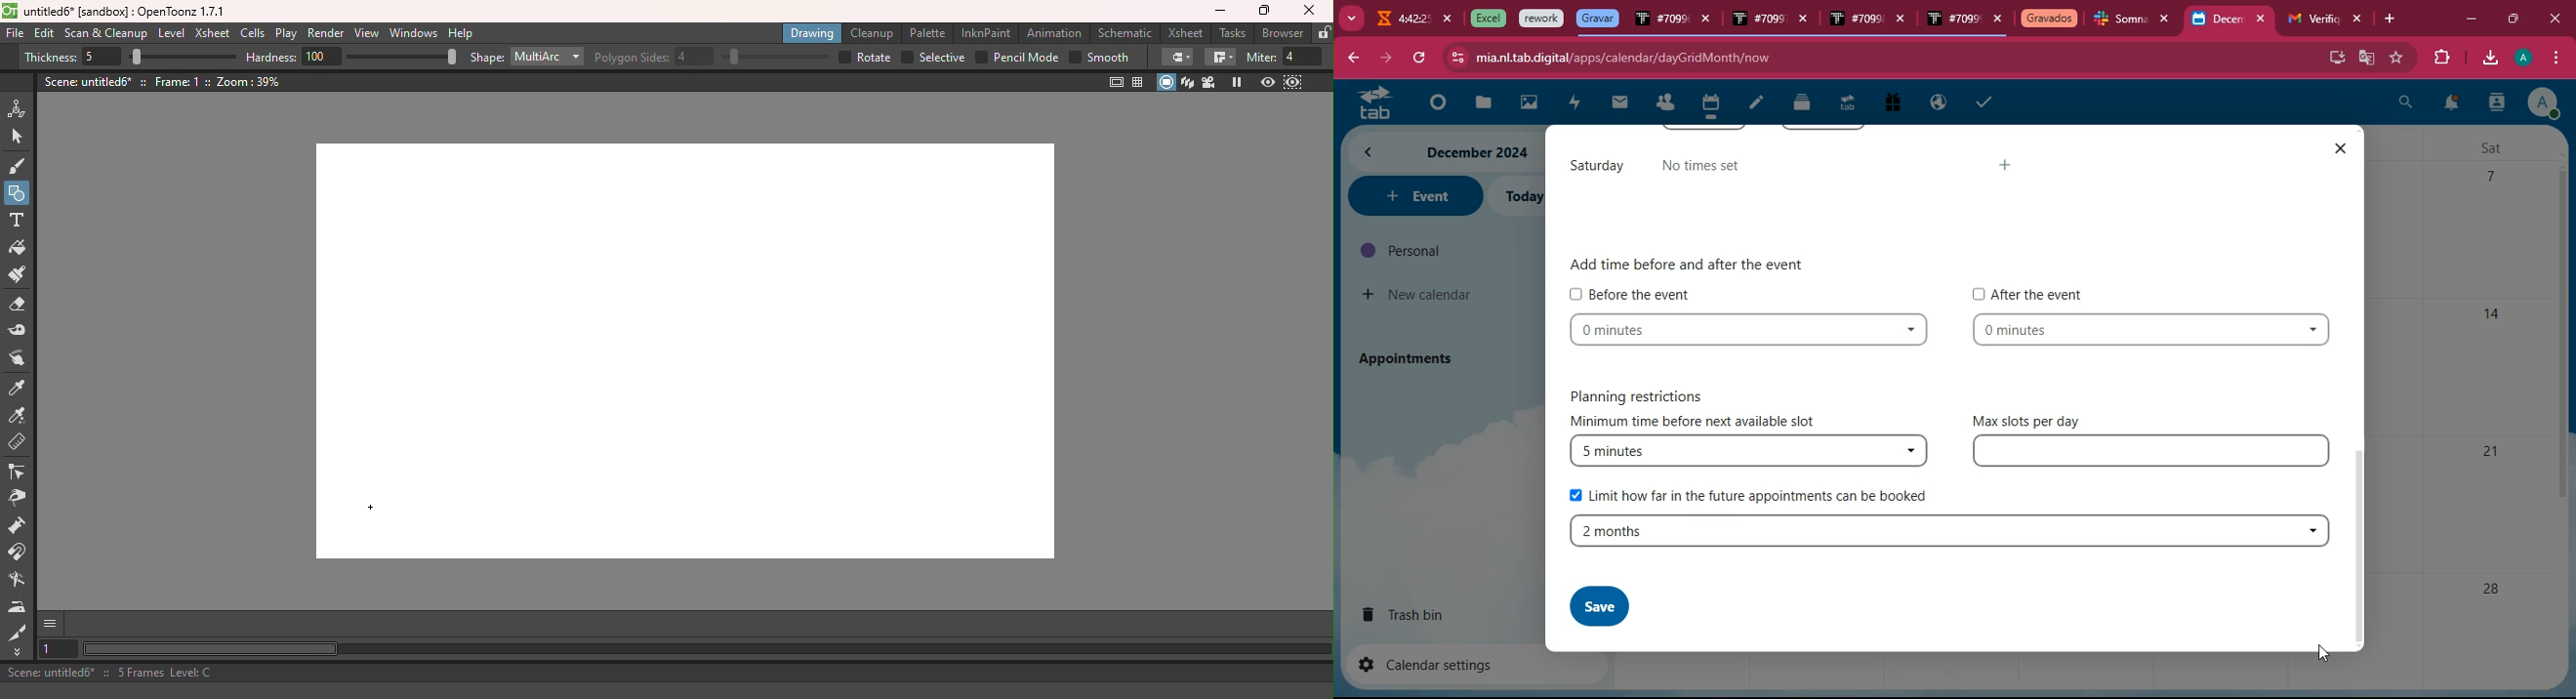  Describe the element at coordinates (327, 34) in the screenshot. I see `Render` at that location.